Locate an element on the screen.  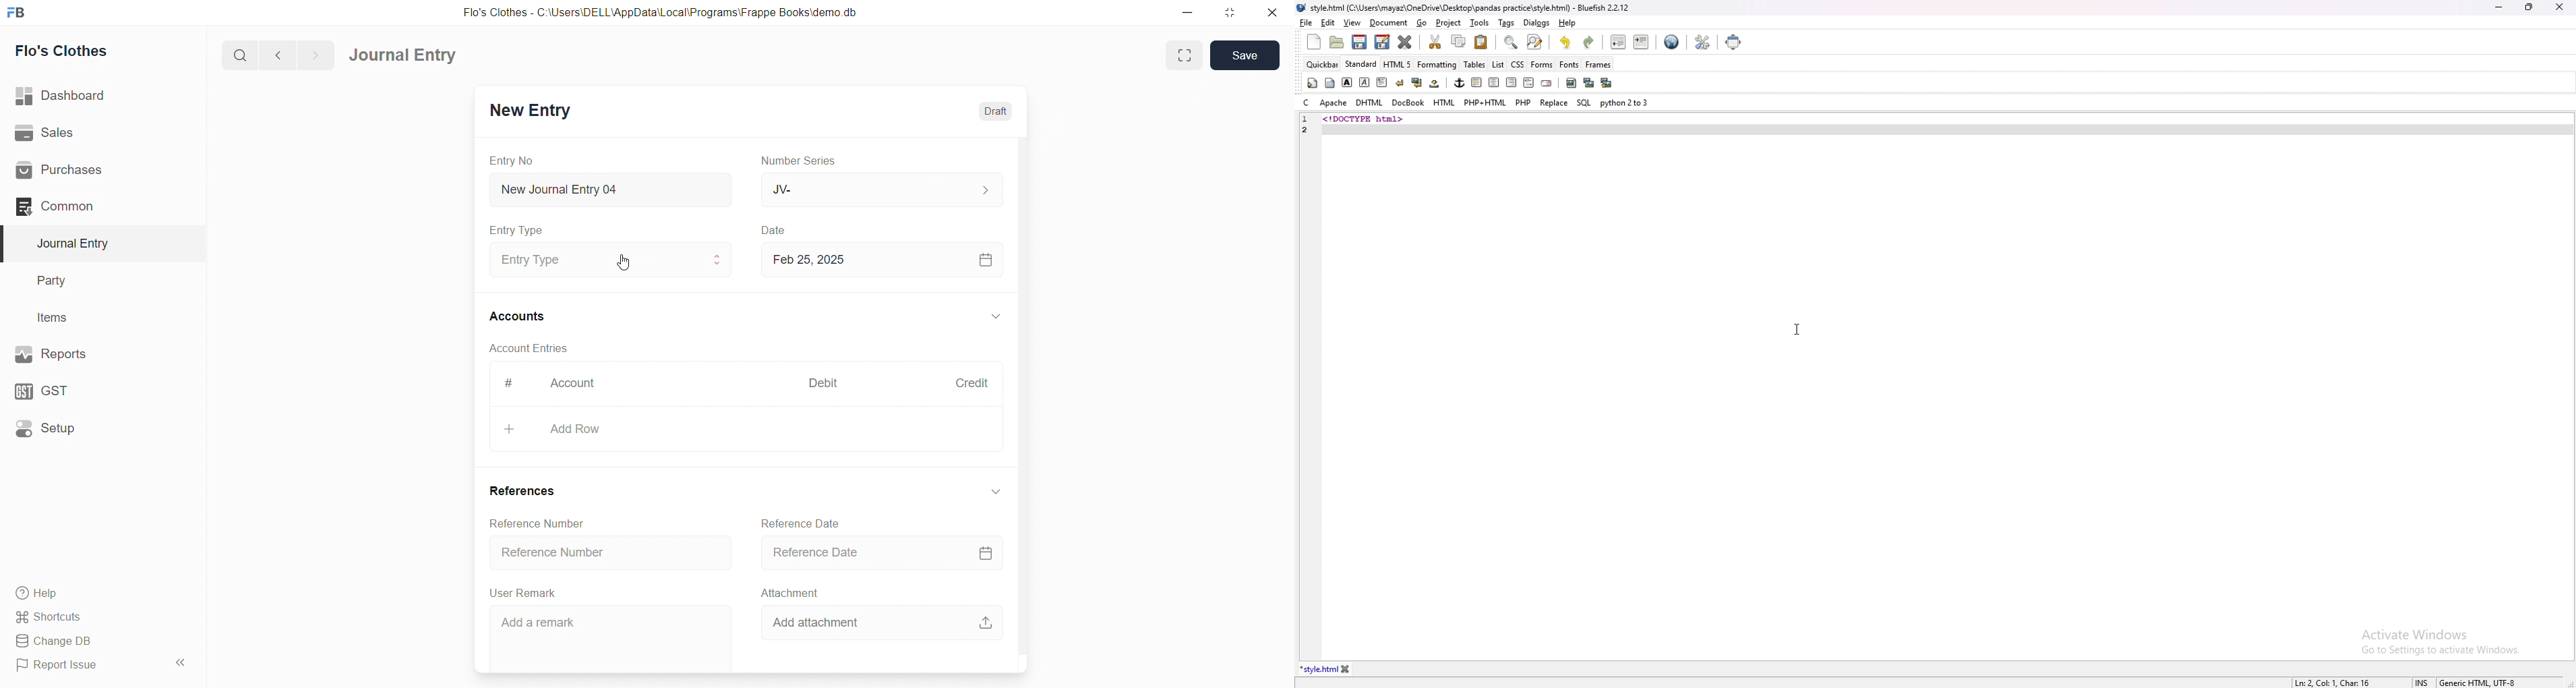
Help is located at coordinates (98, 592).